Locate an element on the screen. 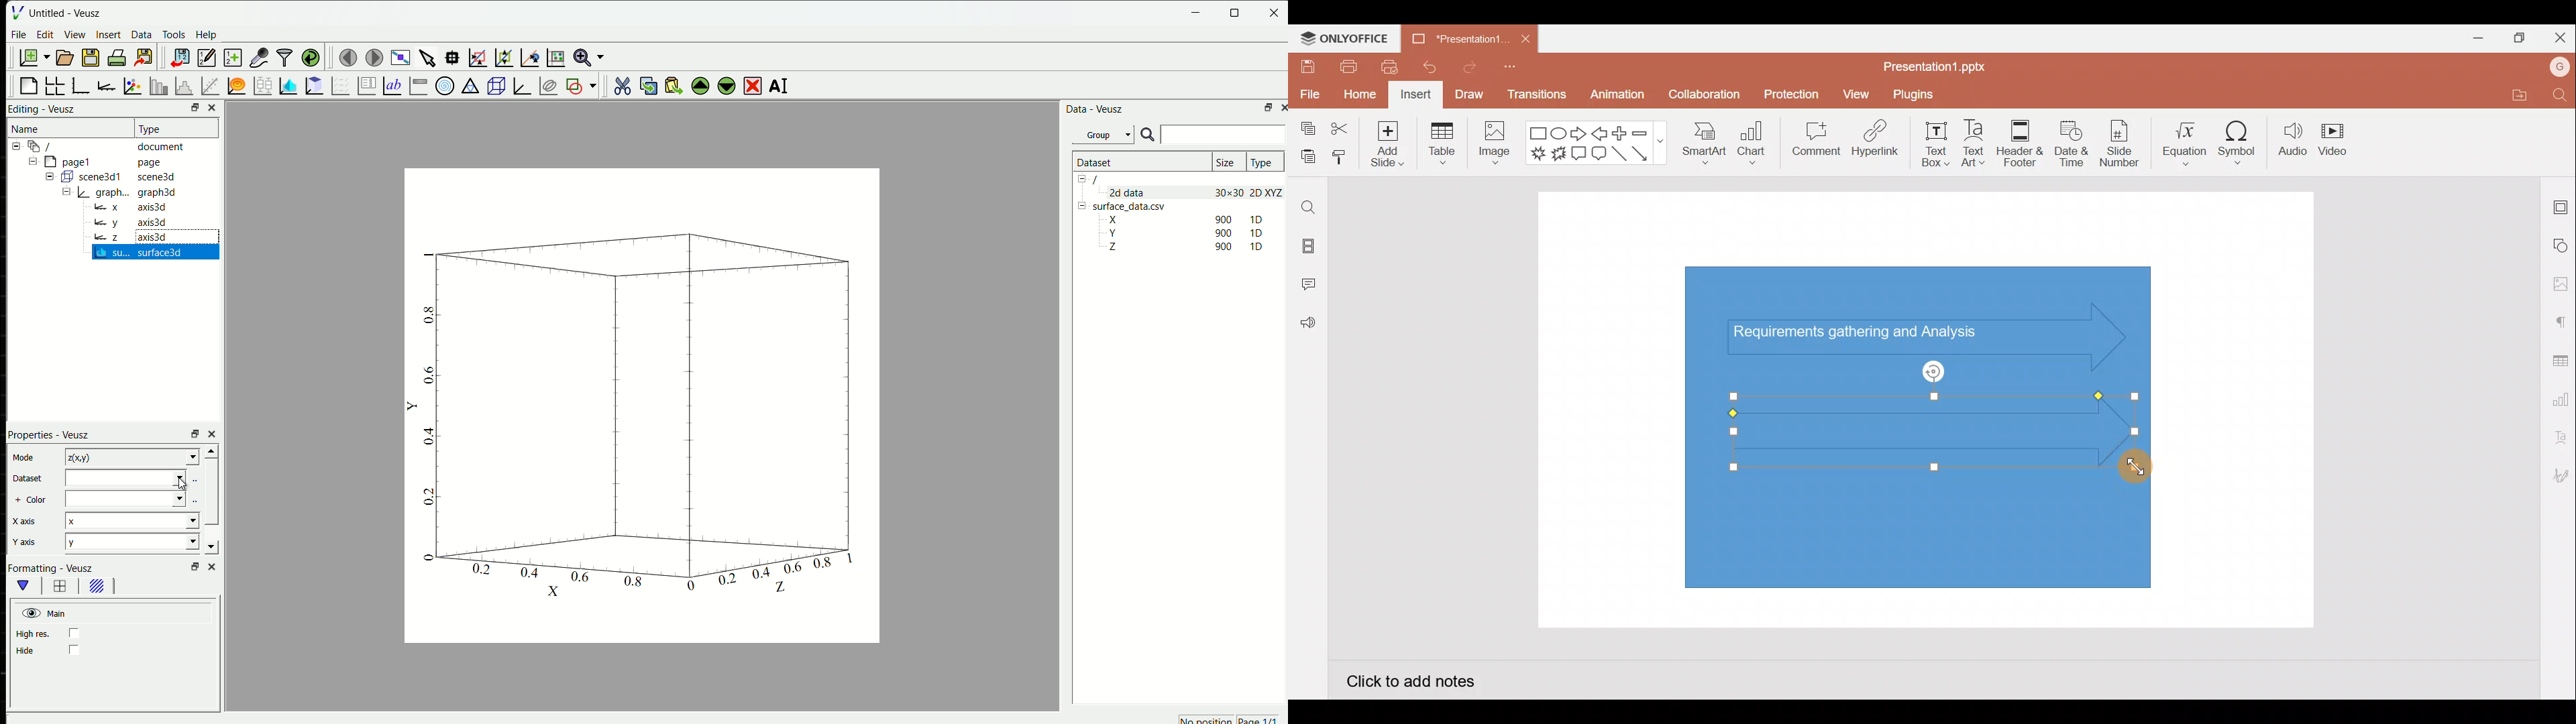 The image size is (2576, 728). Slide settings is located at coordinates (2561, 204).